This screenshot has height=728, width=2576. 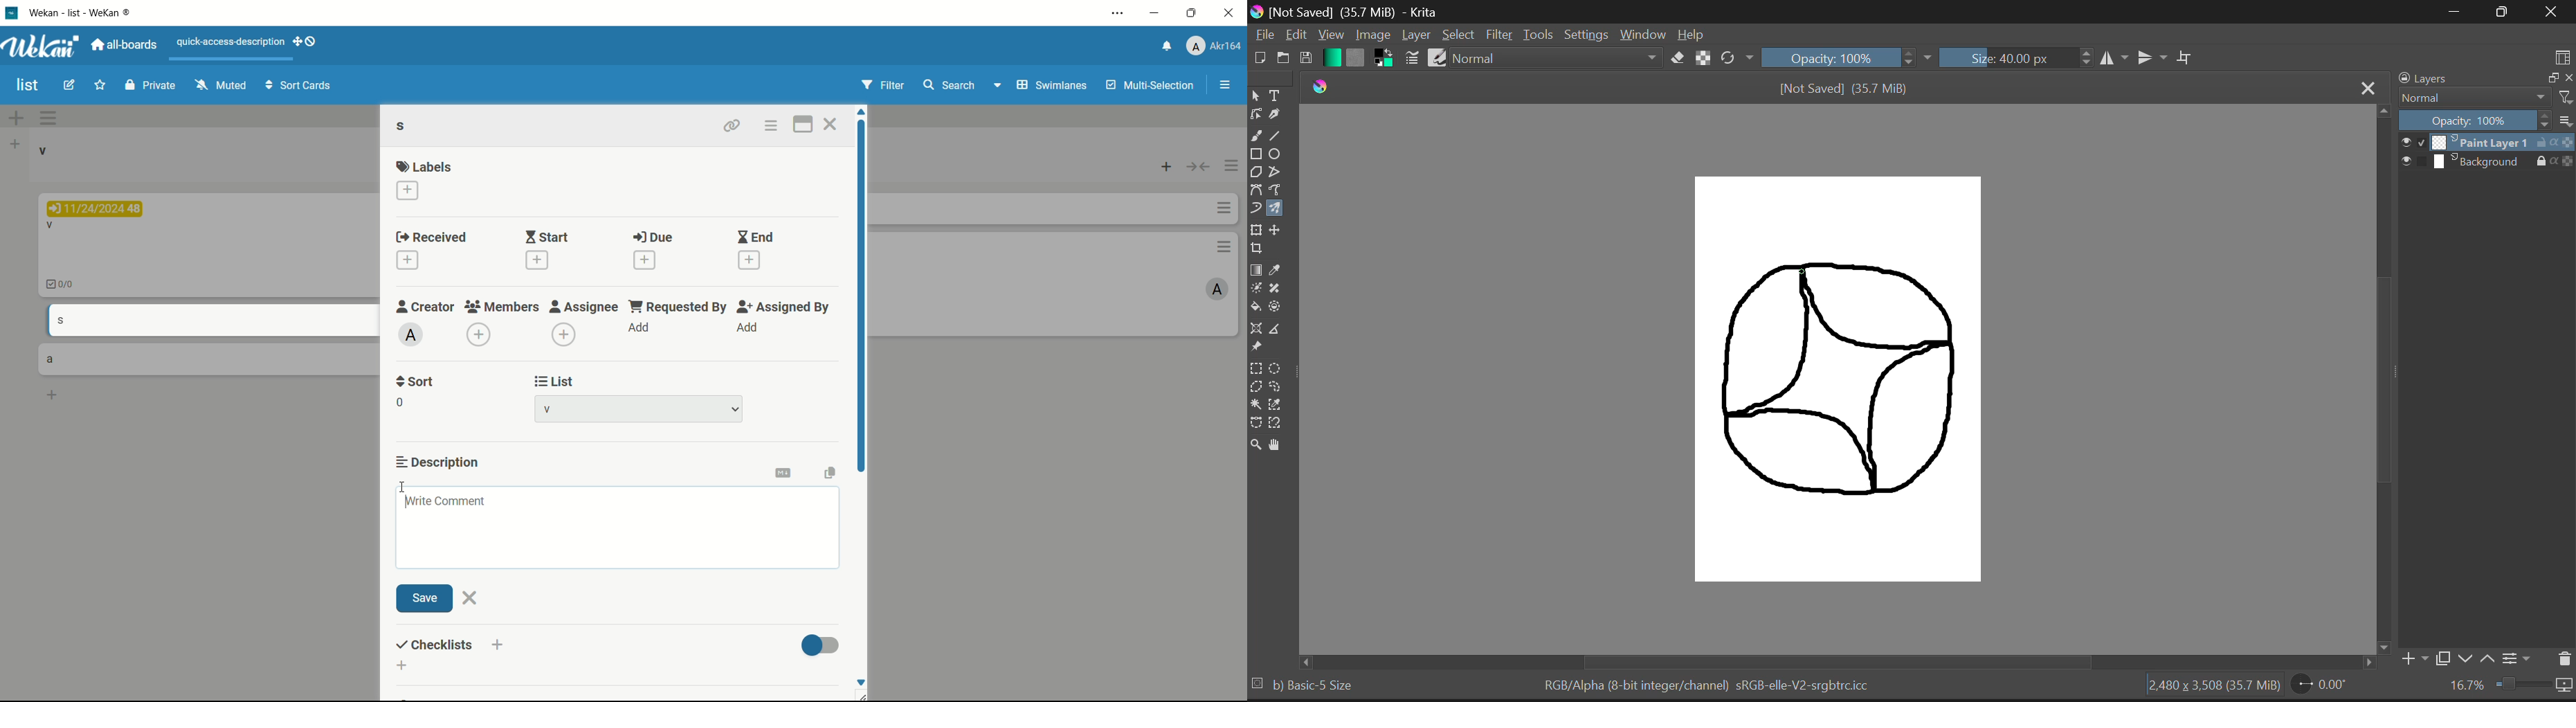 I want to click on close card, so click(x=829, y=124).